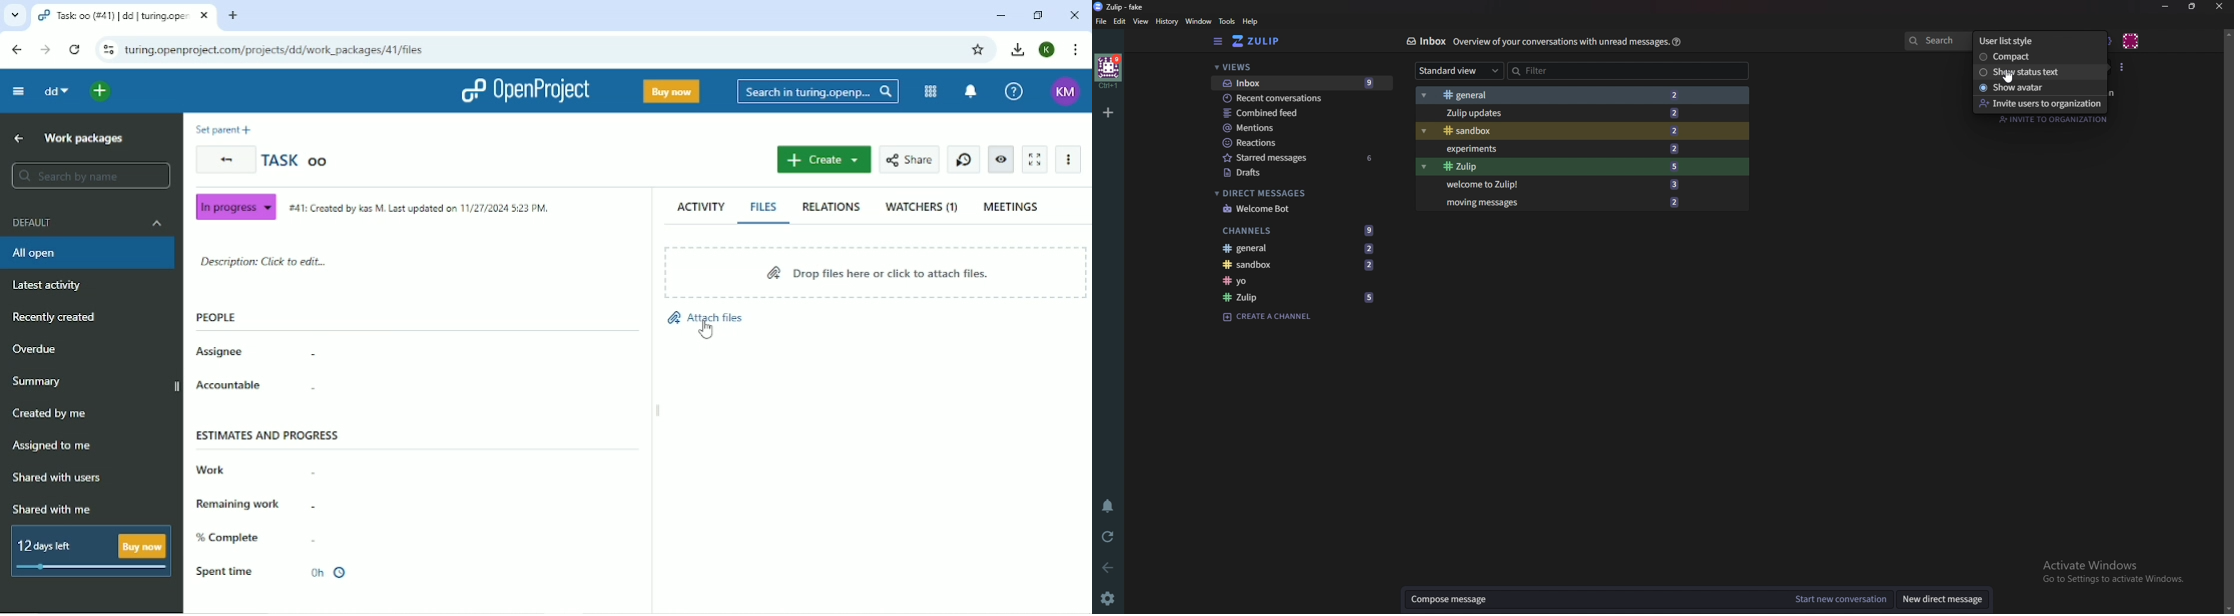 Image resolution: width=2240 pixels, height=616 pixels. I want to click on Activity, so click(700, 208).